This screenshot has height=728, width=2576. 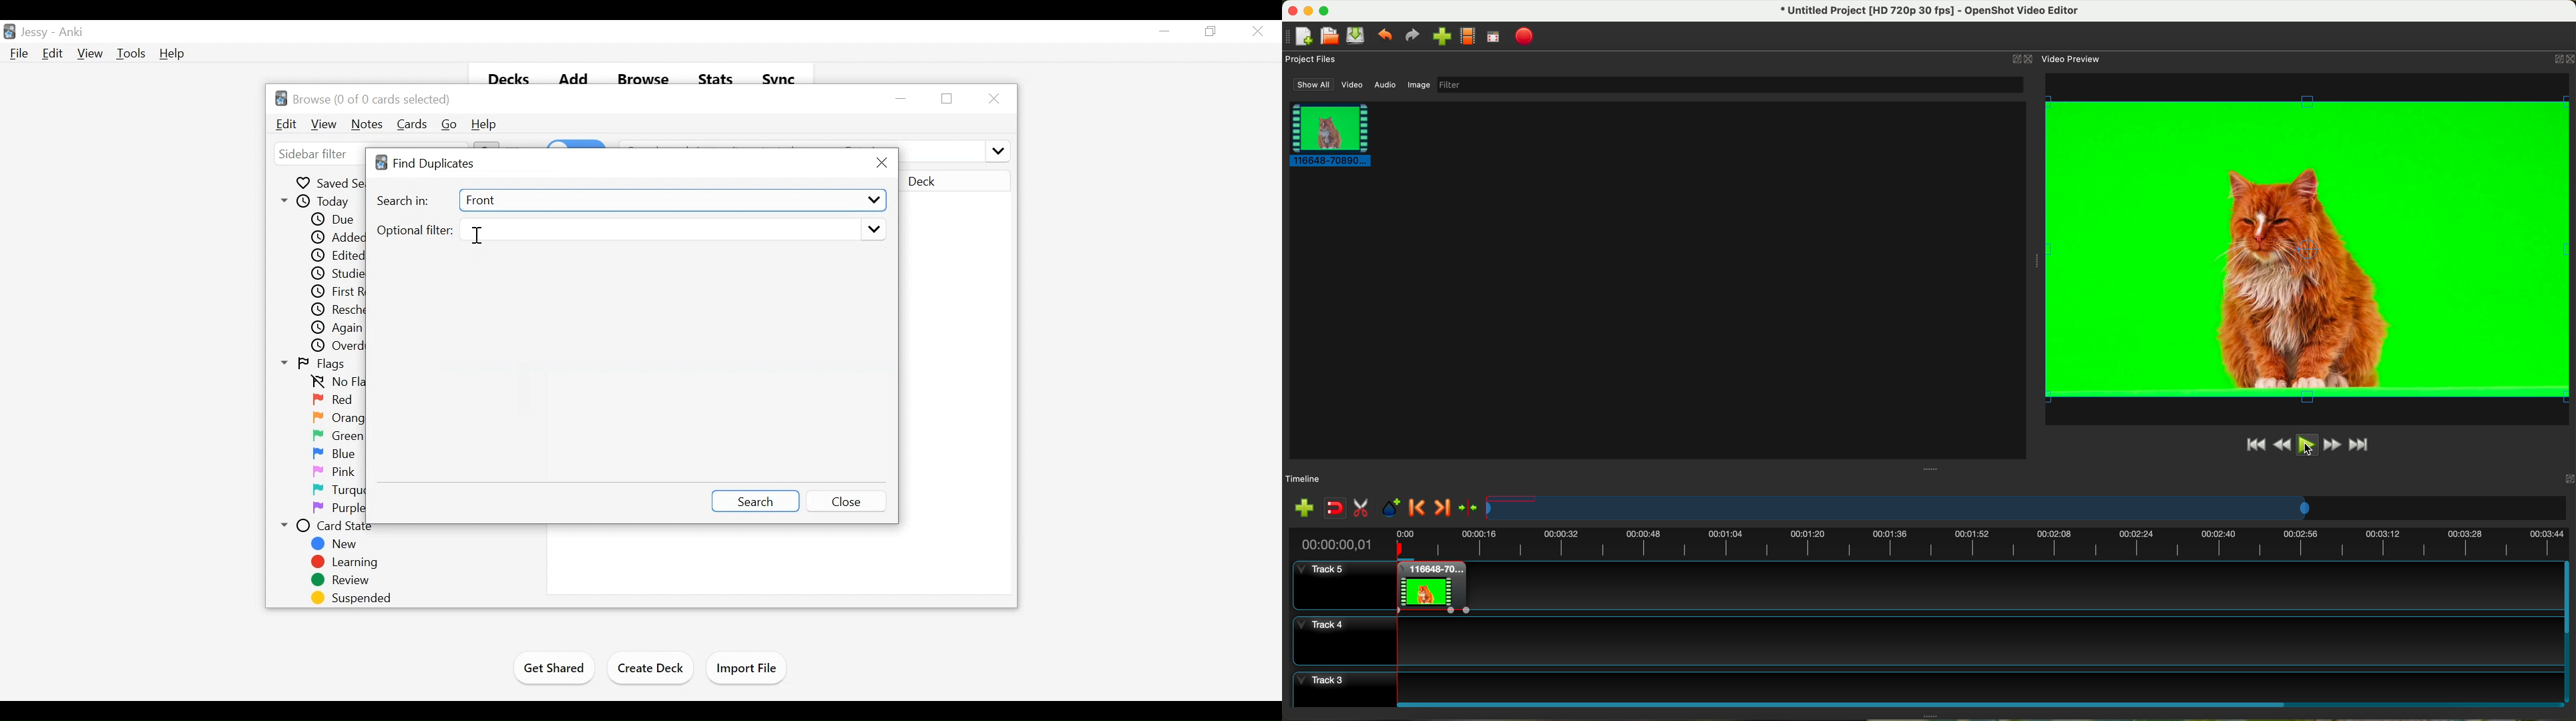 What do you see at coordinates (338, 328) in the screenshot?
I see `Again` at bounding box center [338, 328].